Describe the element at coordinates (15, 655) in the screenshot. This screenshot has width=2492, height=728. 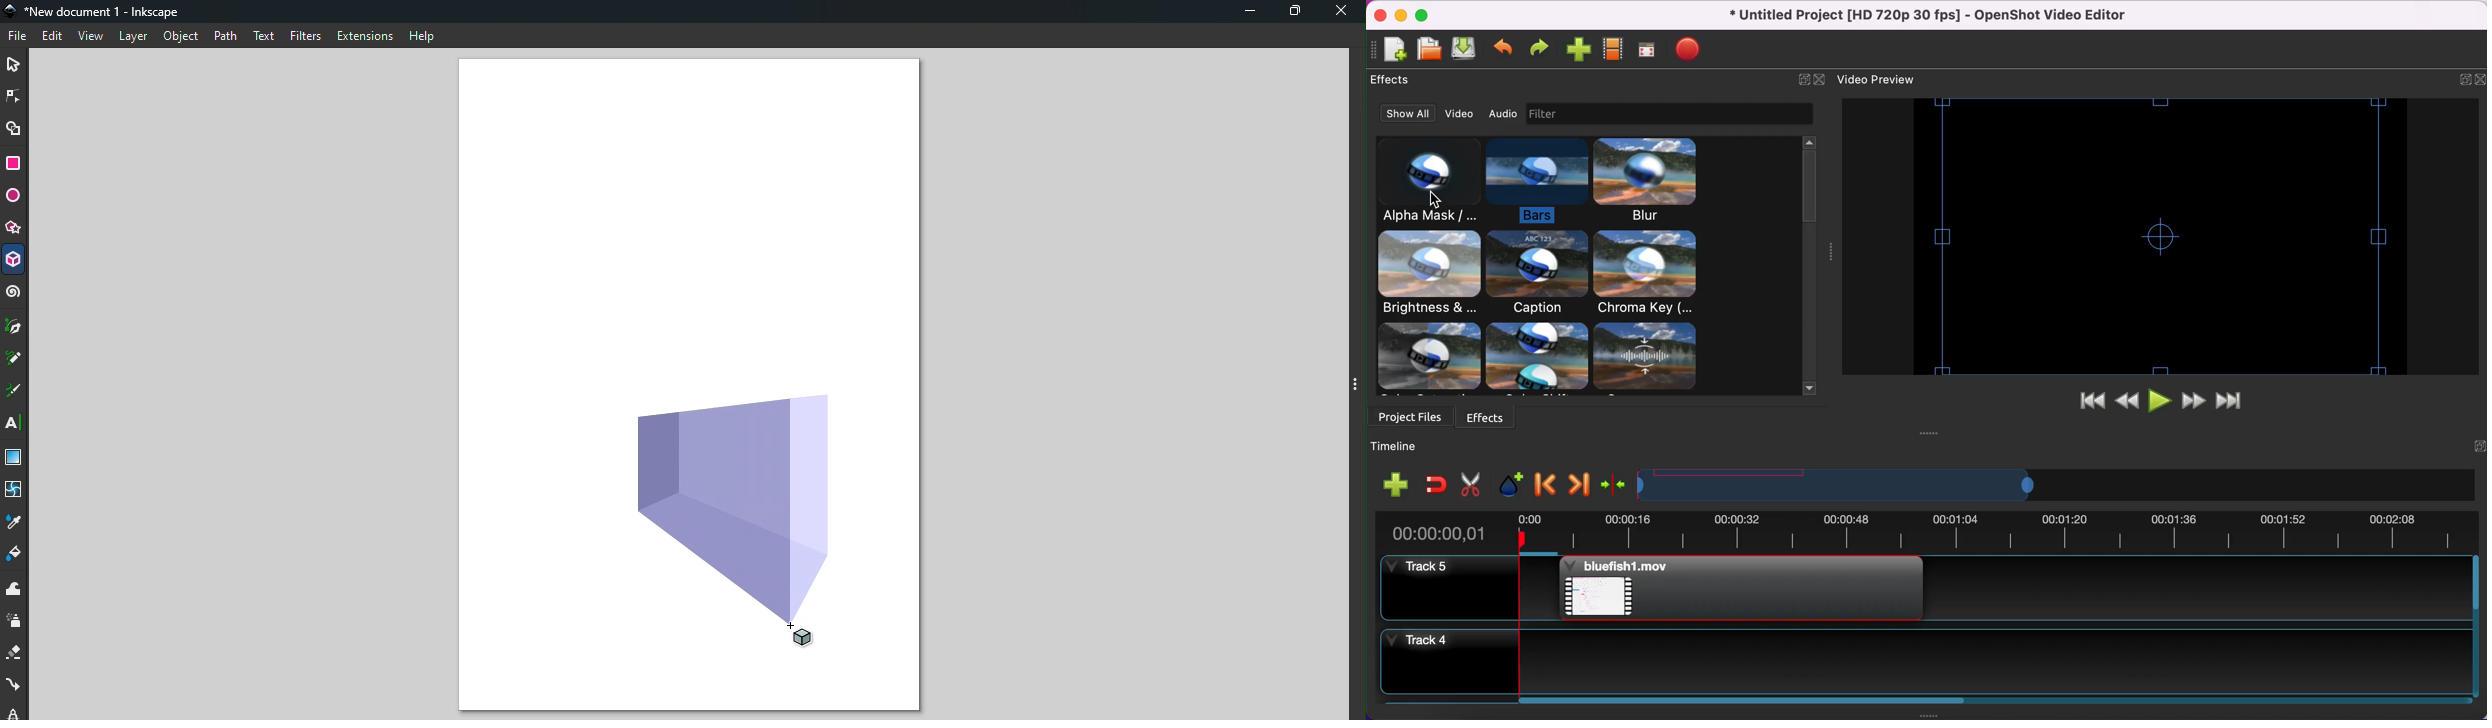
I see `Eraser tool` at that location.